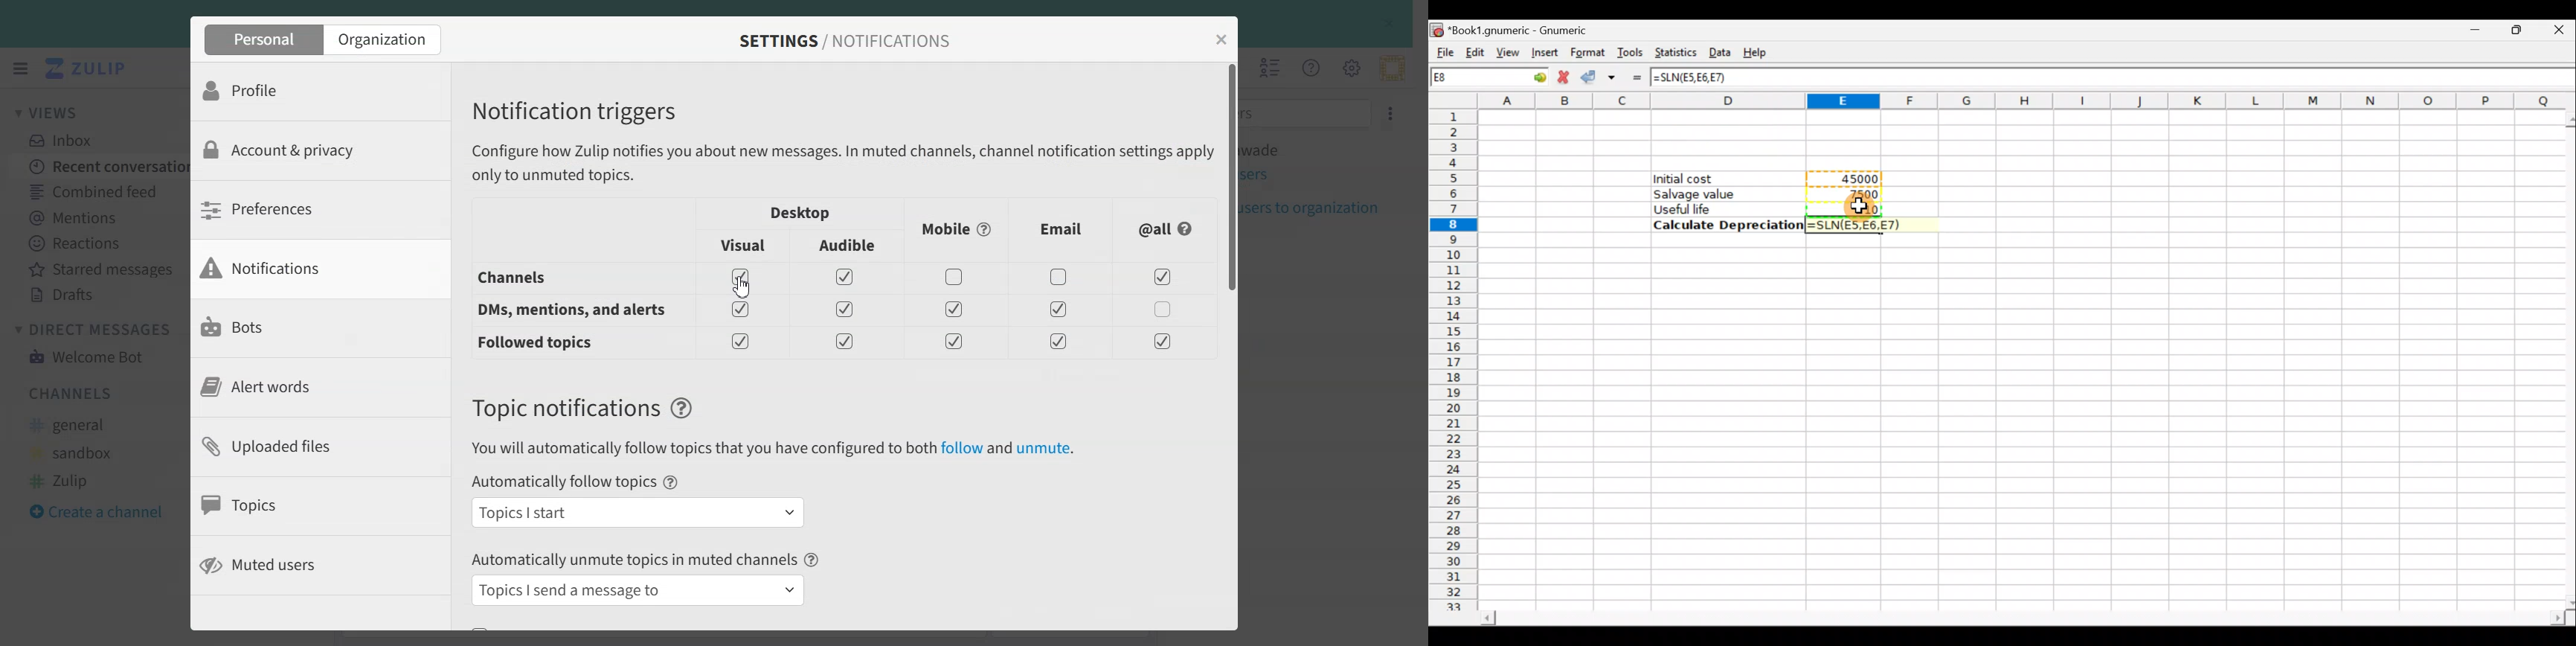 This screenshot has height=672, width=2576. Describe the element at coordinates (75, 426) in the screenshot. I see `#general` at that location.